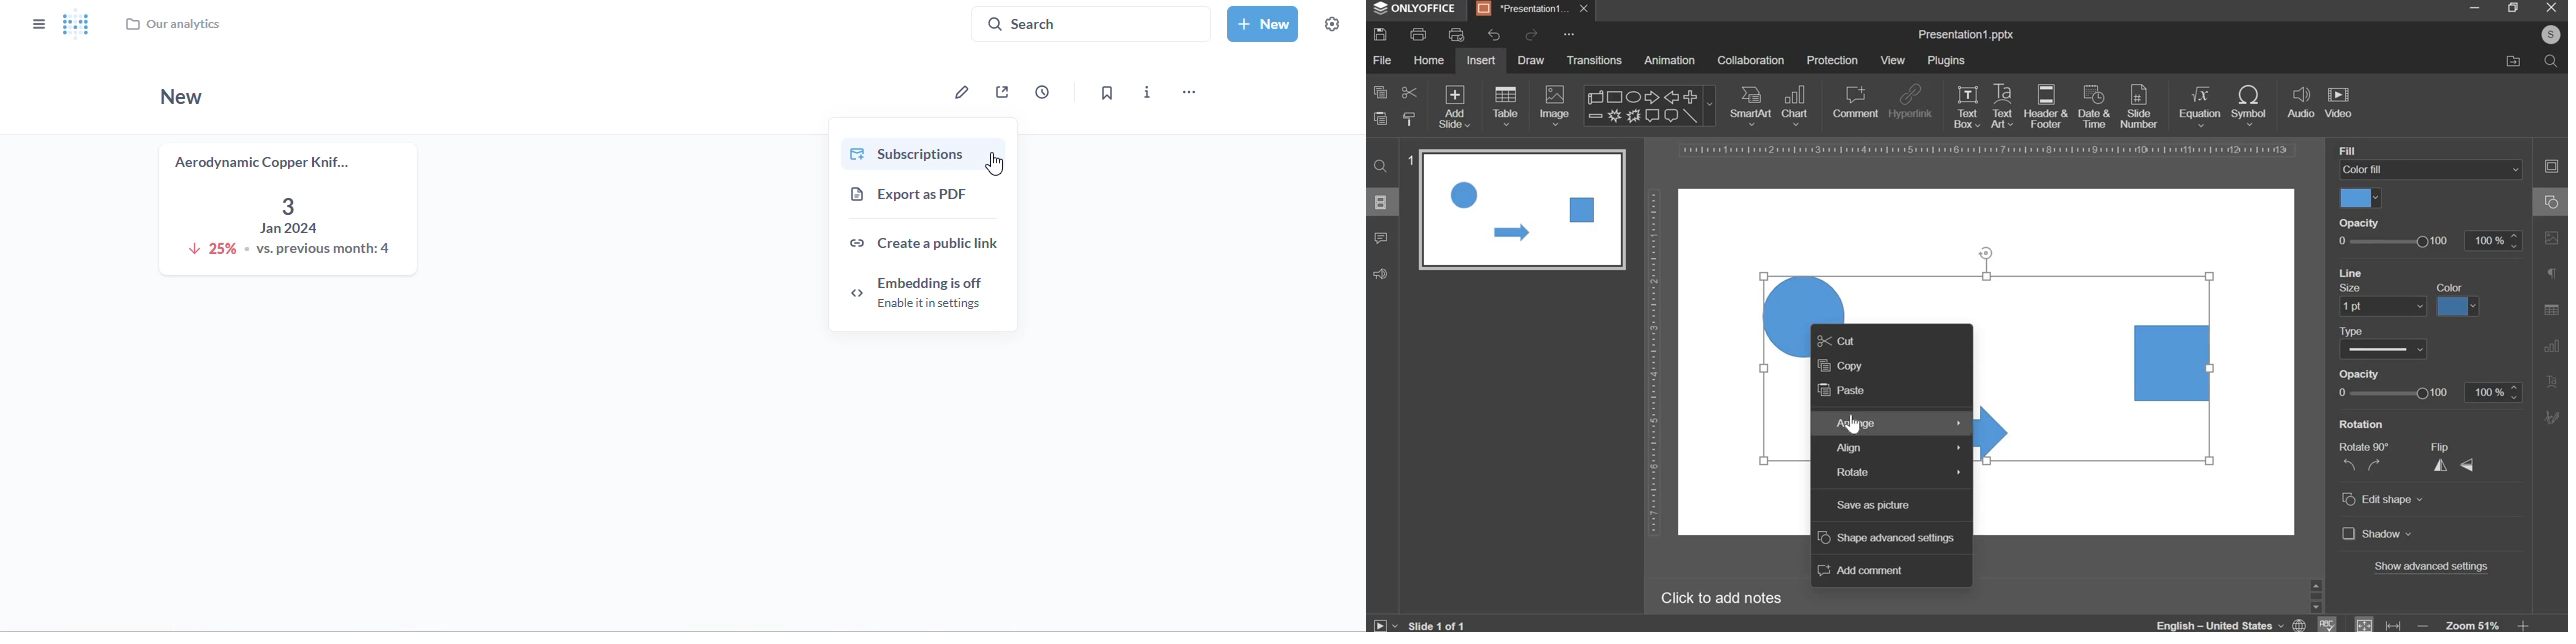  Describe the element at coordinates (2550, 60) in the screenshot. I see `search` at that location.